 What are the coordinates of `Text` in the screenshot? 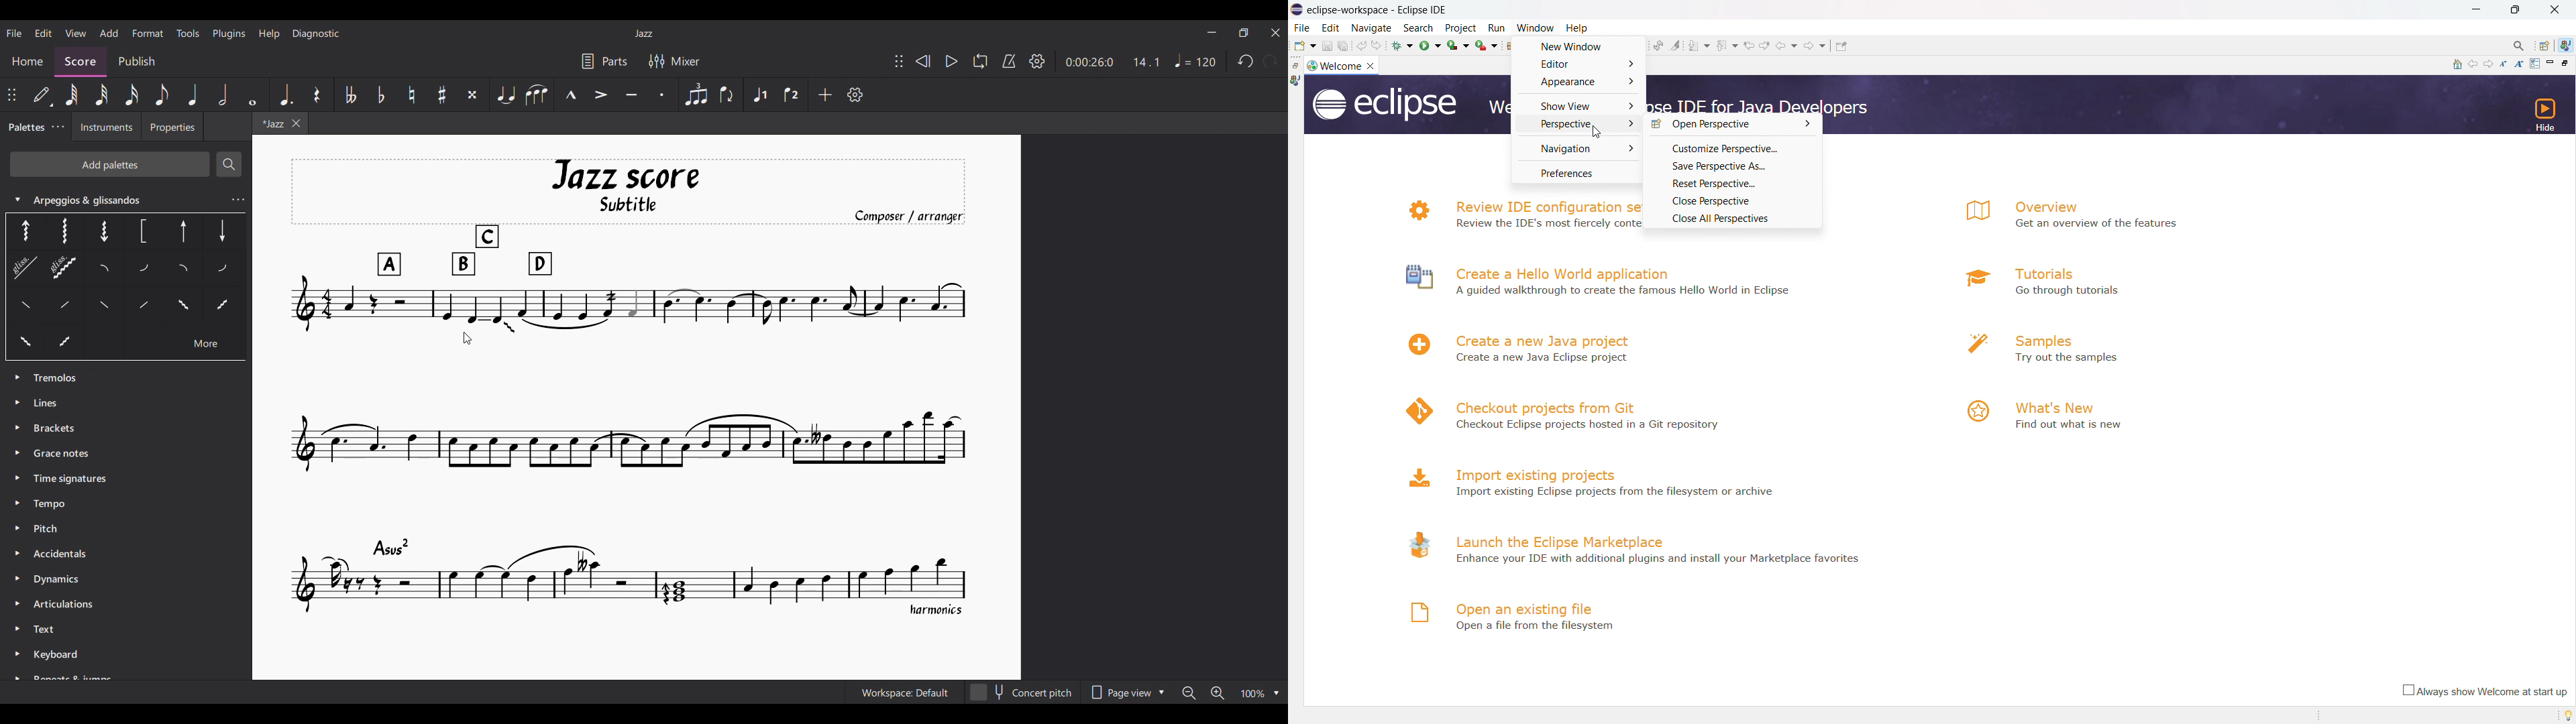 It's located at (48, 630).